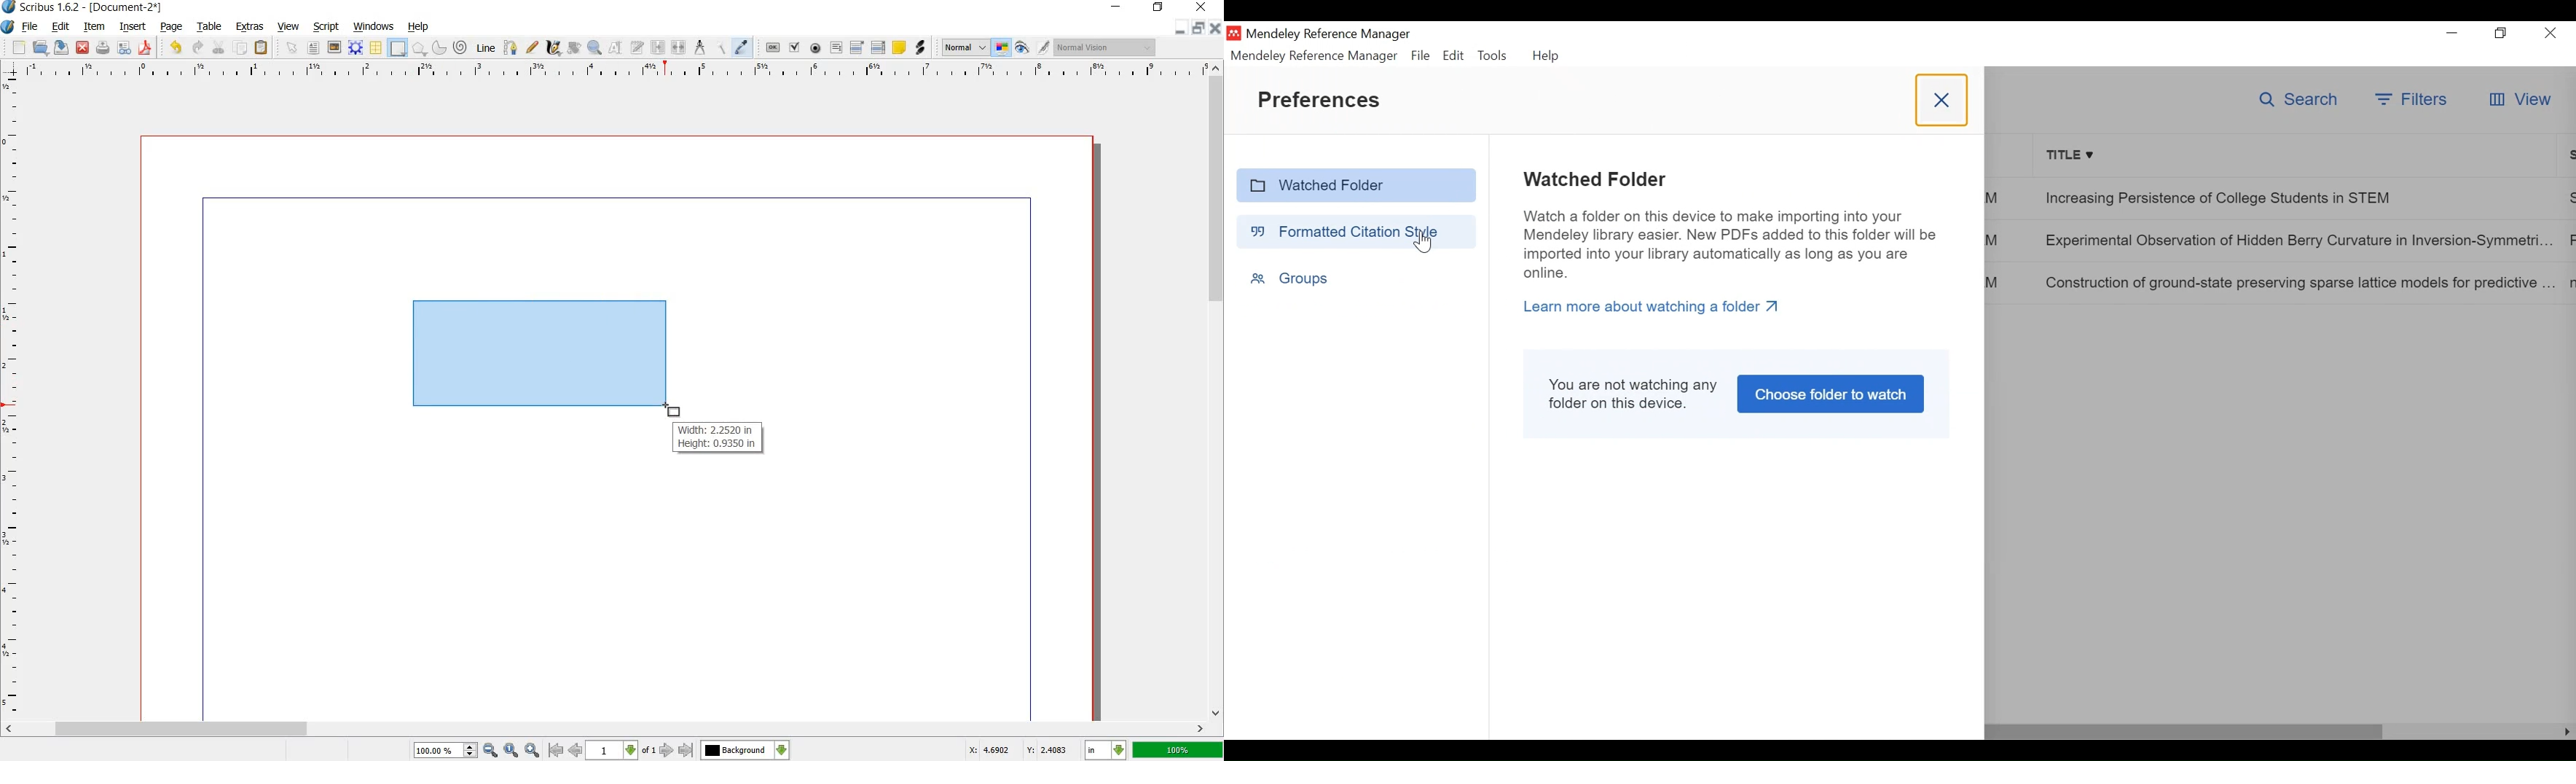  What do you see at coordinates (173, 48) in the screenshot?
I see `UNDO` at bounding box center [173, 48].